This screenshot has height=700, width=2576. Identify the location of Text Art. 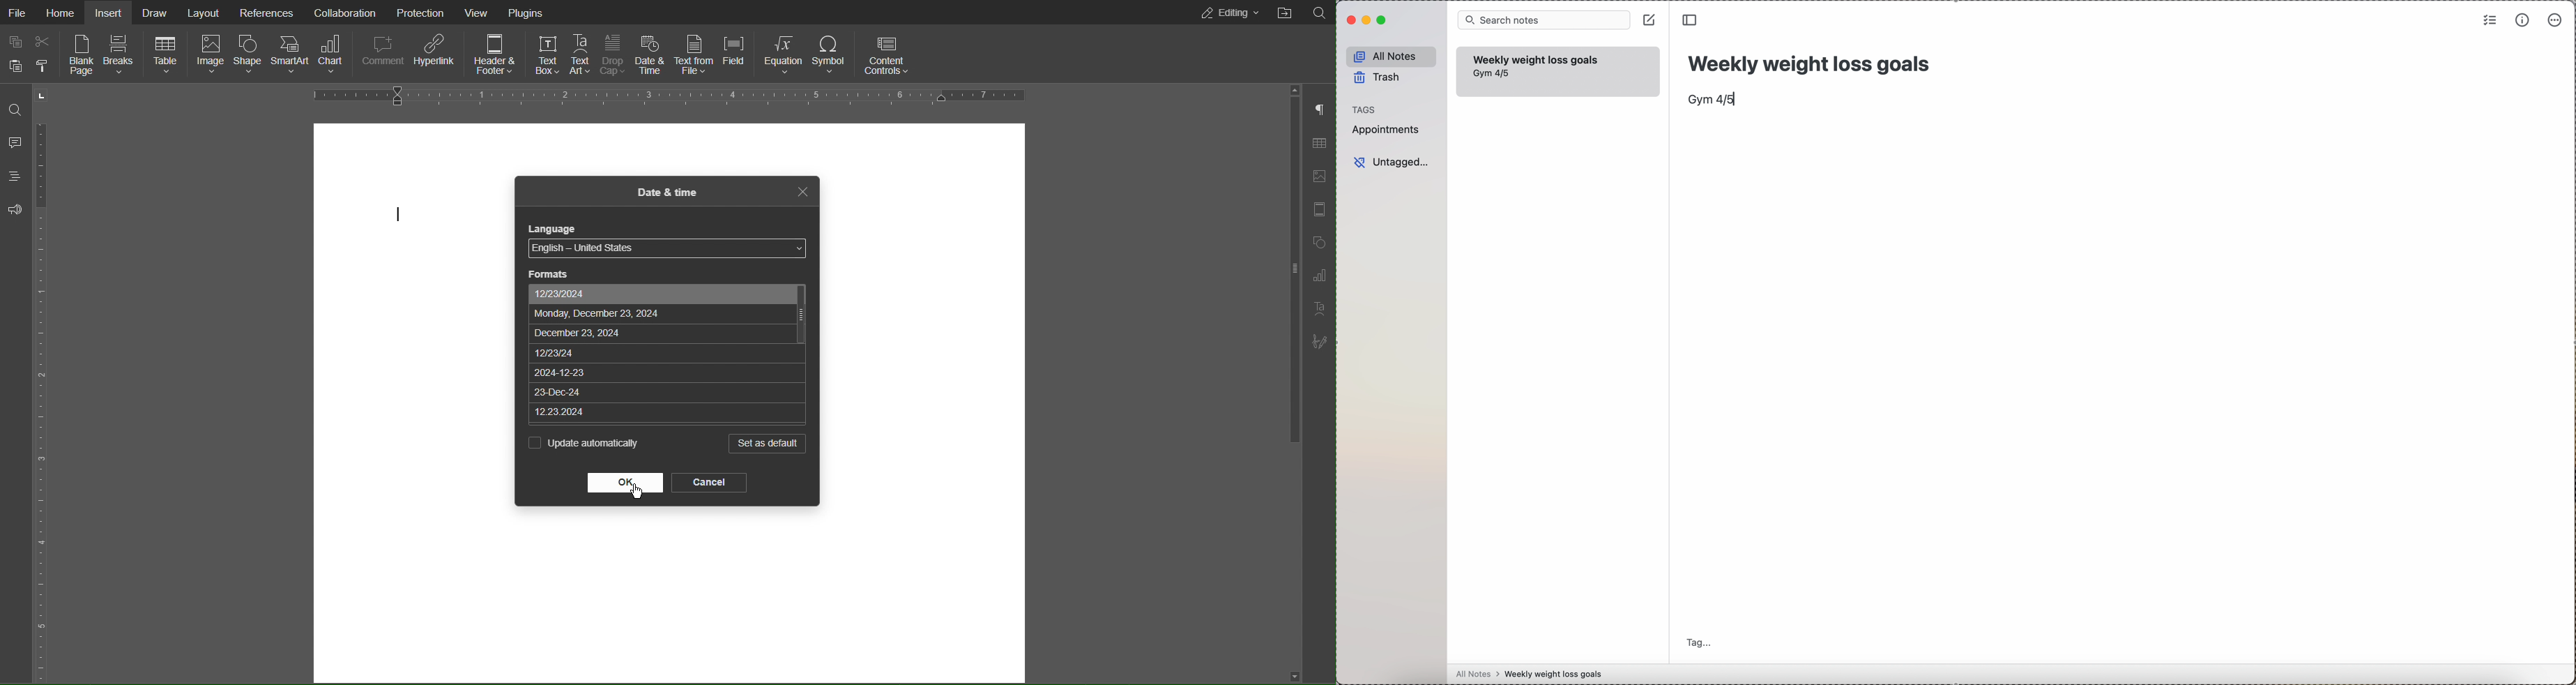
(581, 52).